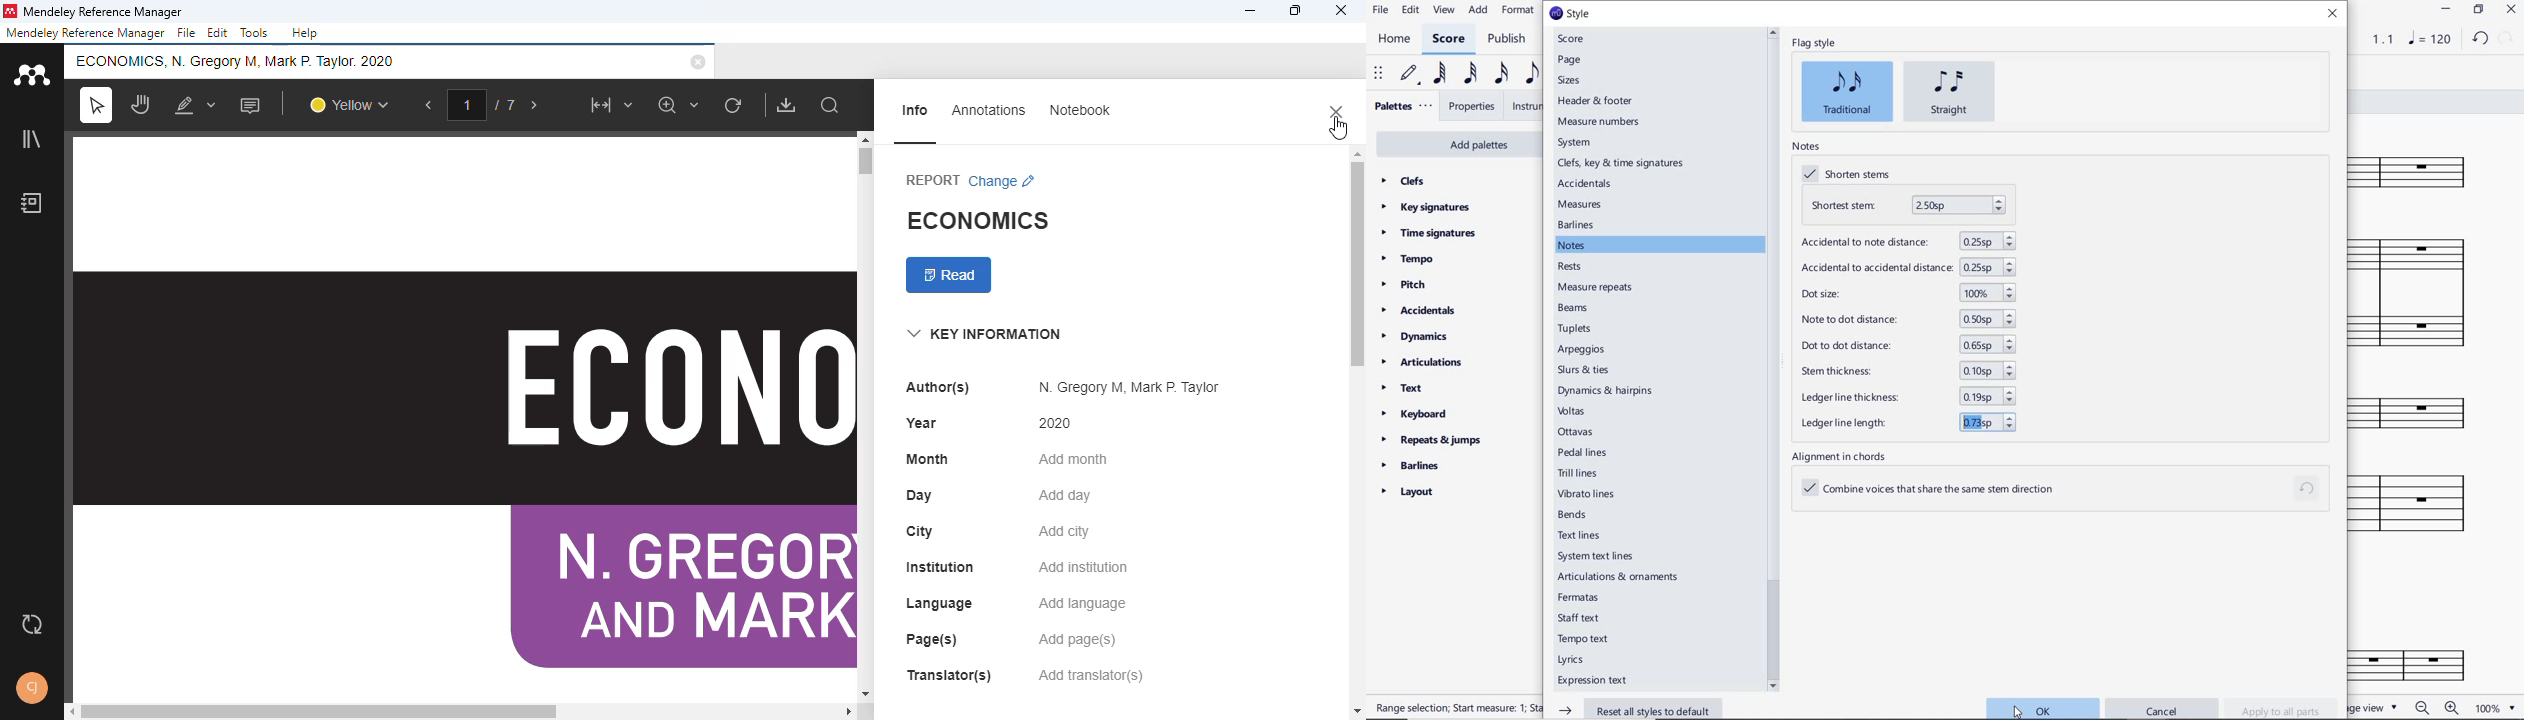  I want to click on accidentals, so click(1419, 310).